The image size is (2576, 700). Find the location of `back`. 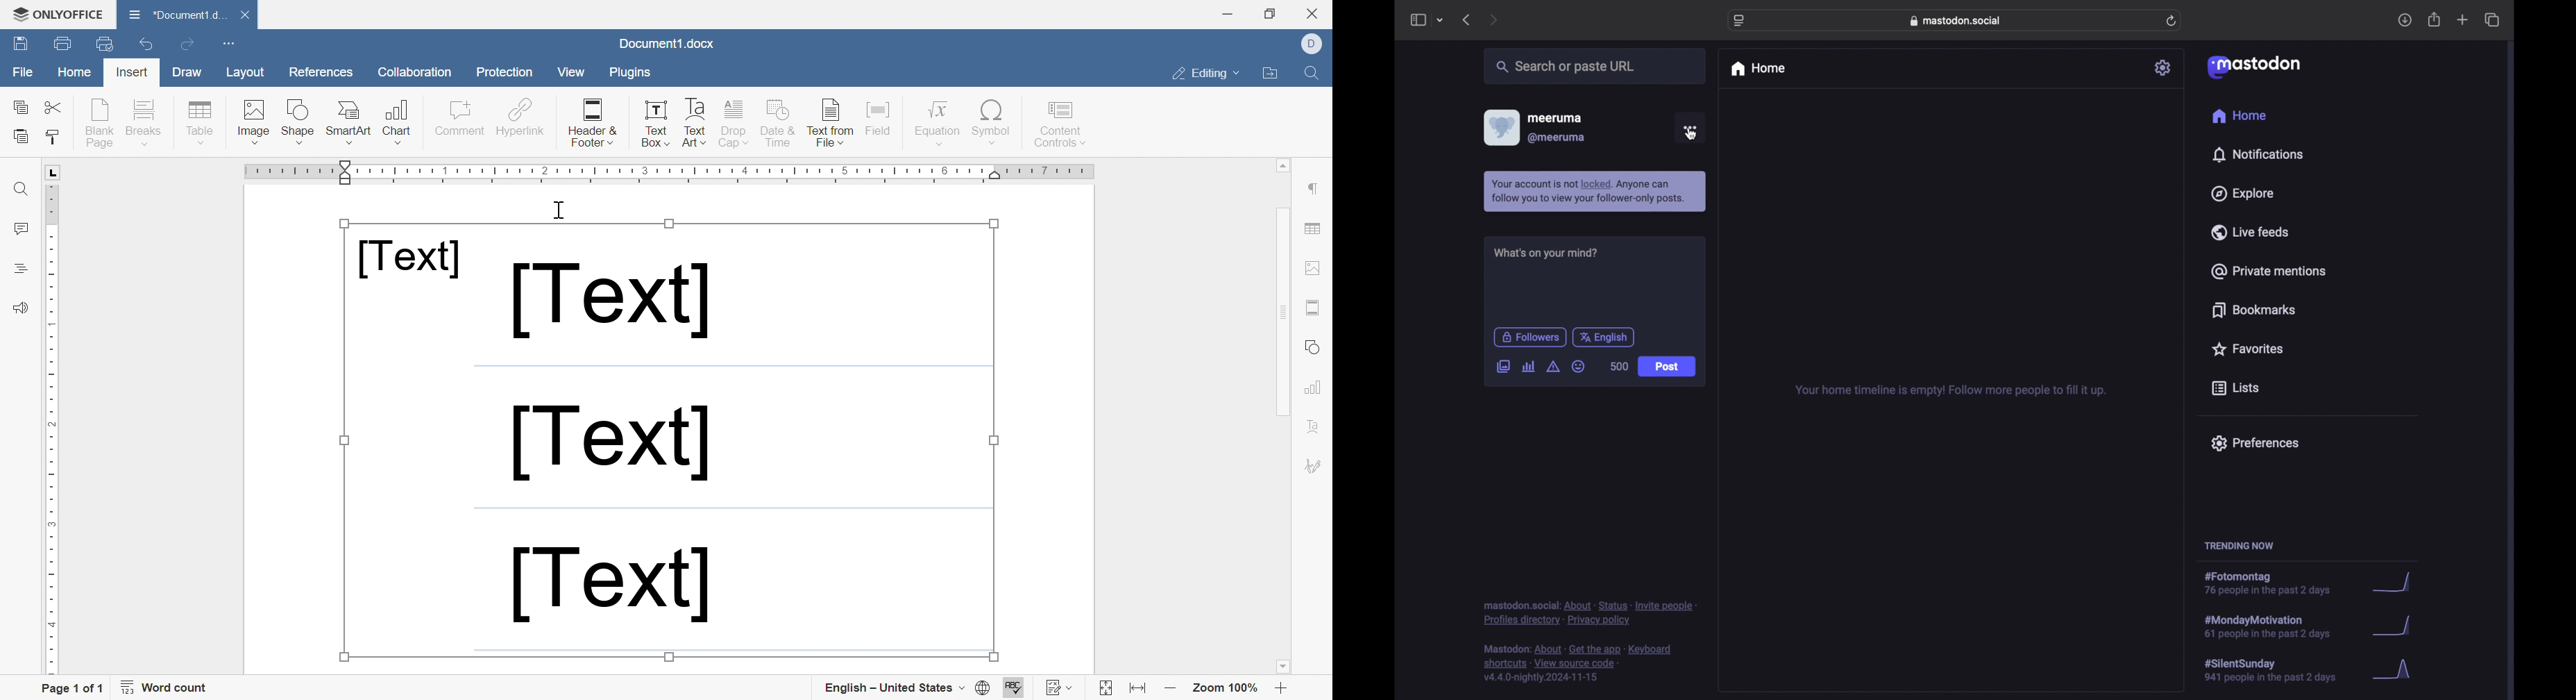

back is located at coordinates (1466, 20).